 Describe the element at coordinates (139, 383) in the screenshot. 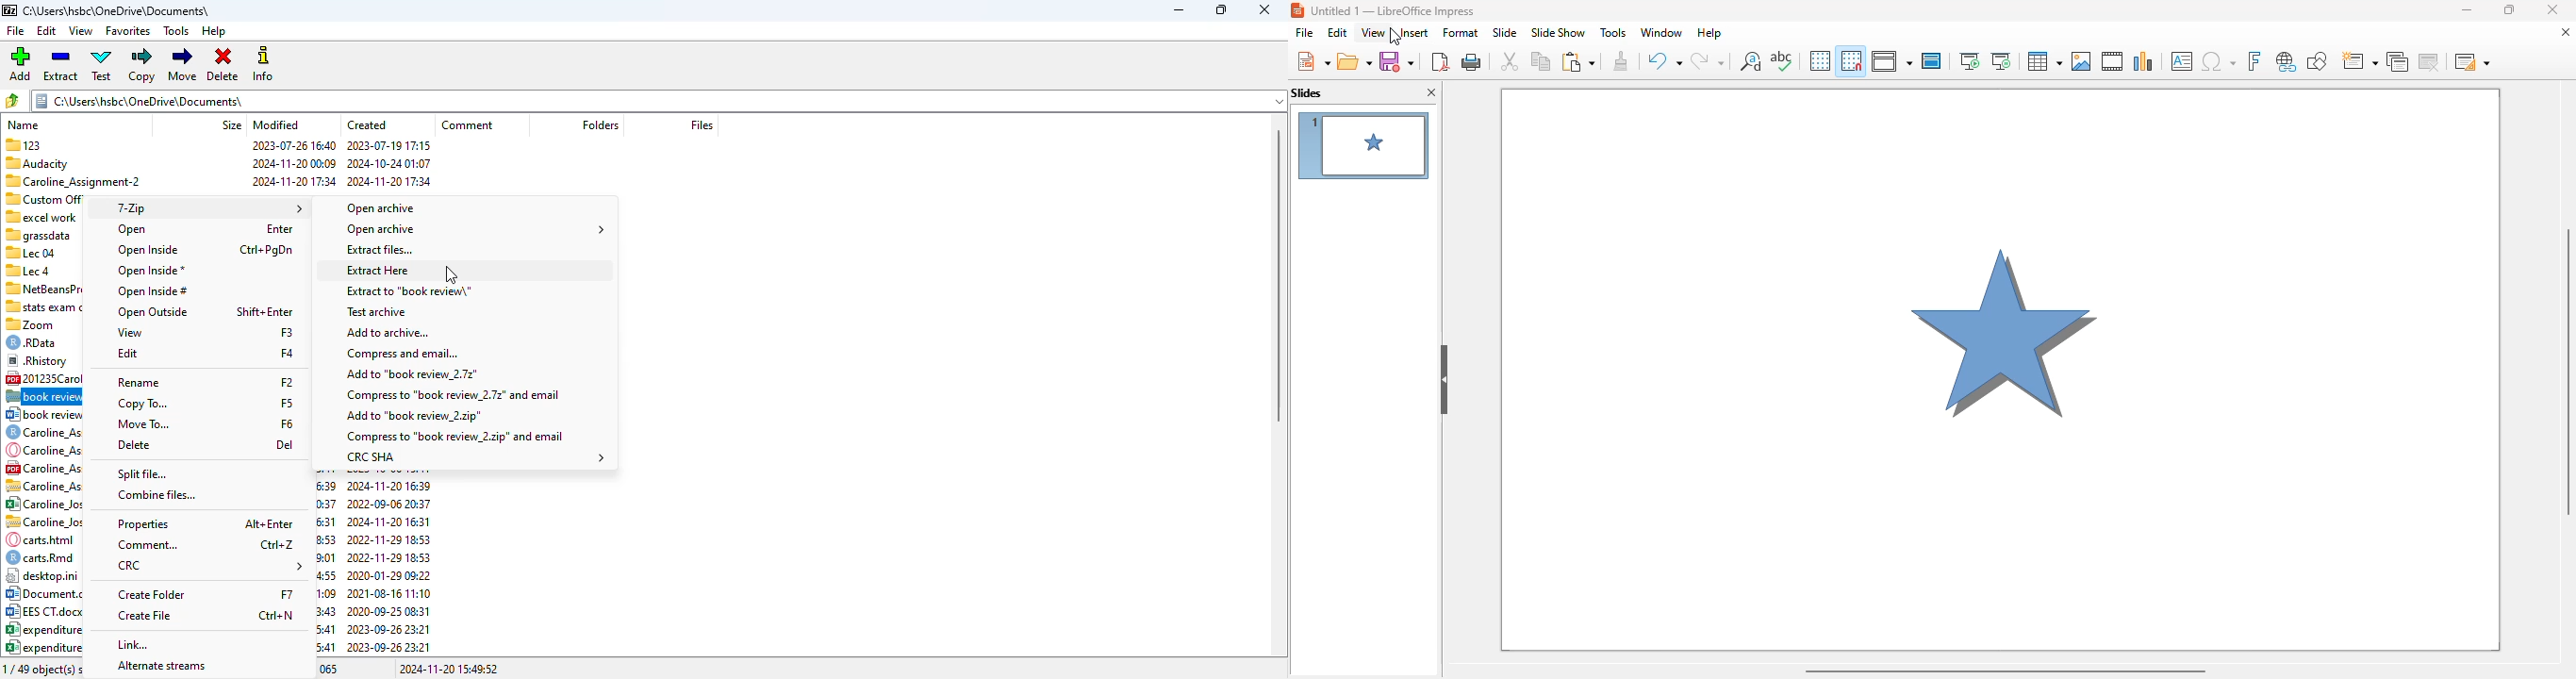

I see `rename` at that location.